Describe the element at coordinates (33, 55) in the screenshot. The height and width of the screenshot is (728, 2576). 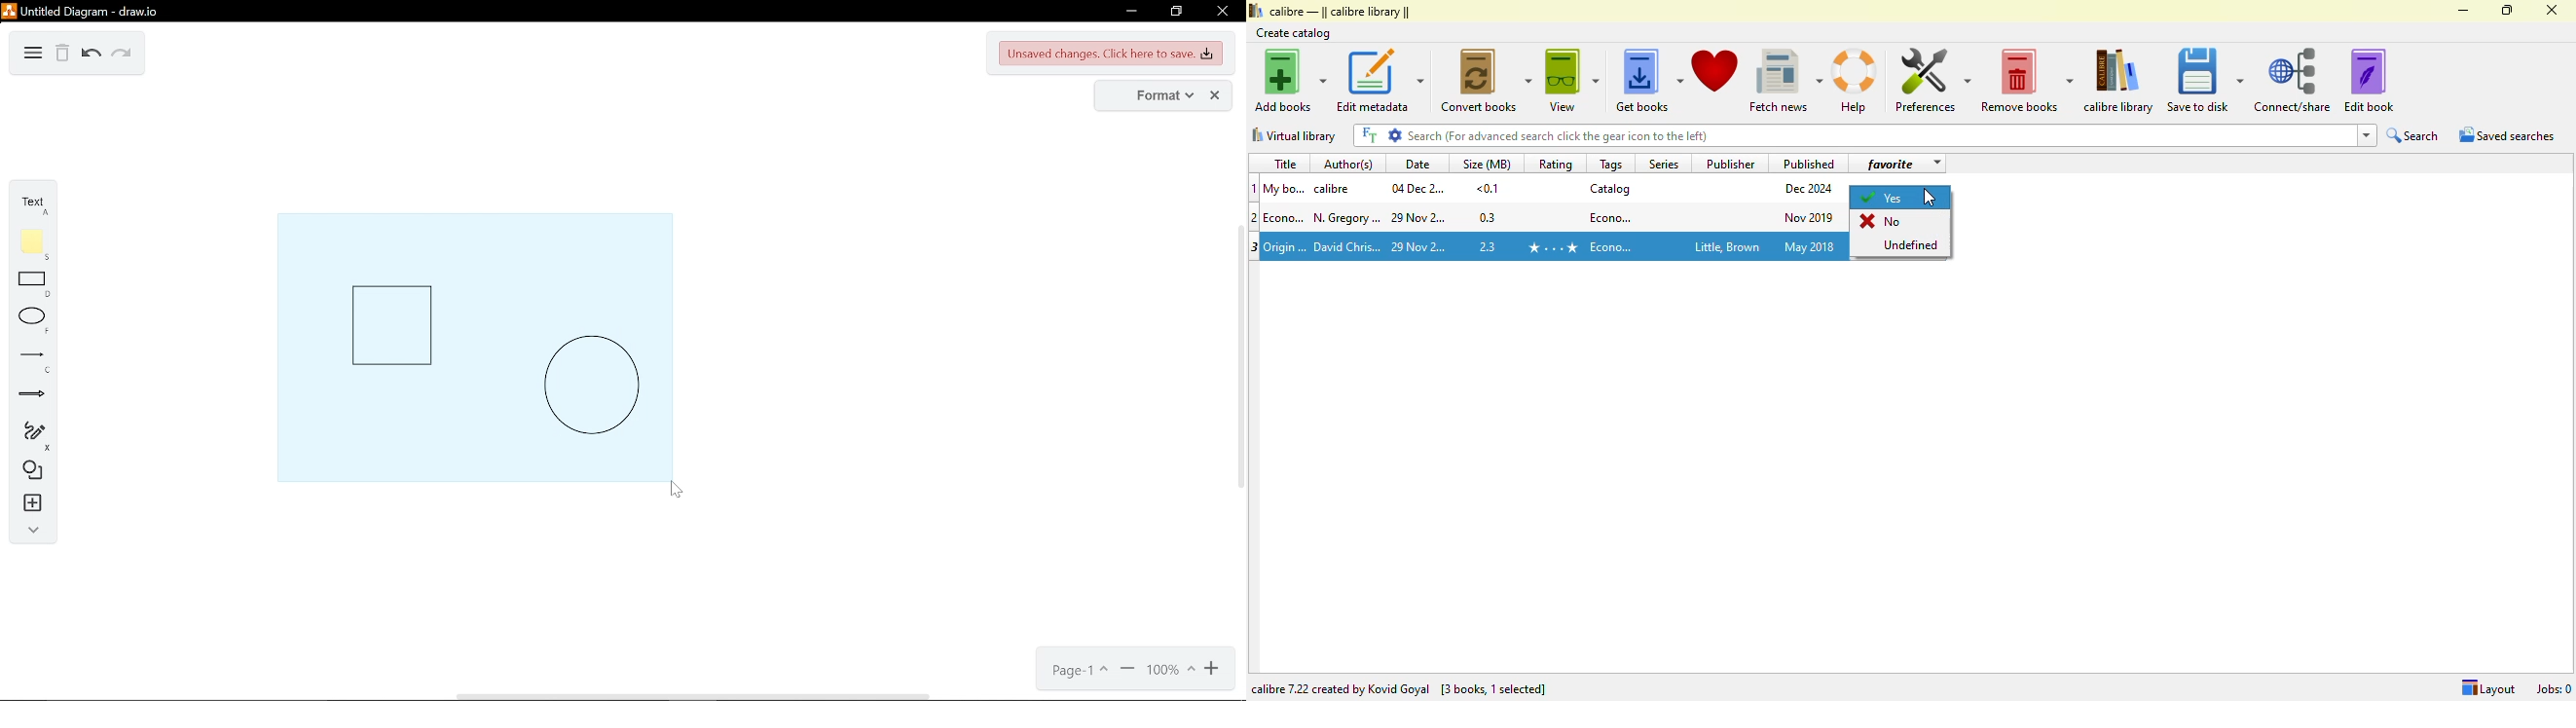
I see `diagram` at that location.